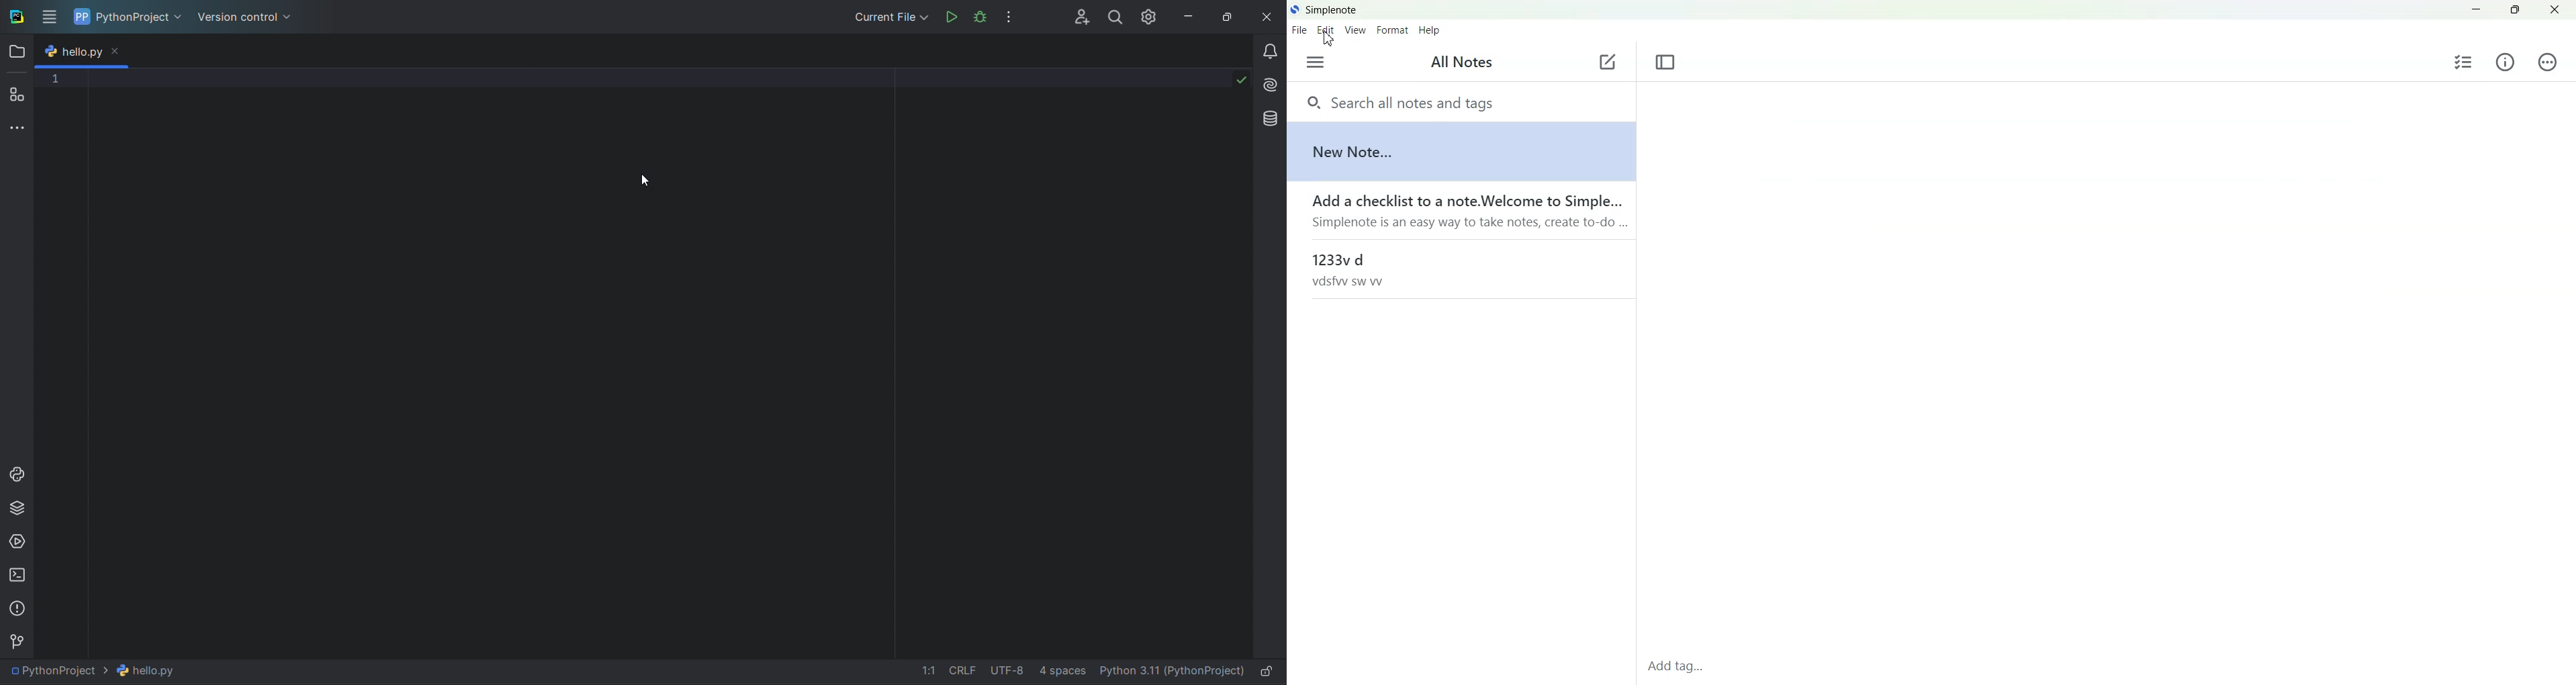 Image resolution: width=2576 pixels, height=700 pixels. Describe the element at coordinates (2544, 62) in the screenshot. I see `Actions` at that location.